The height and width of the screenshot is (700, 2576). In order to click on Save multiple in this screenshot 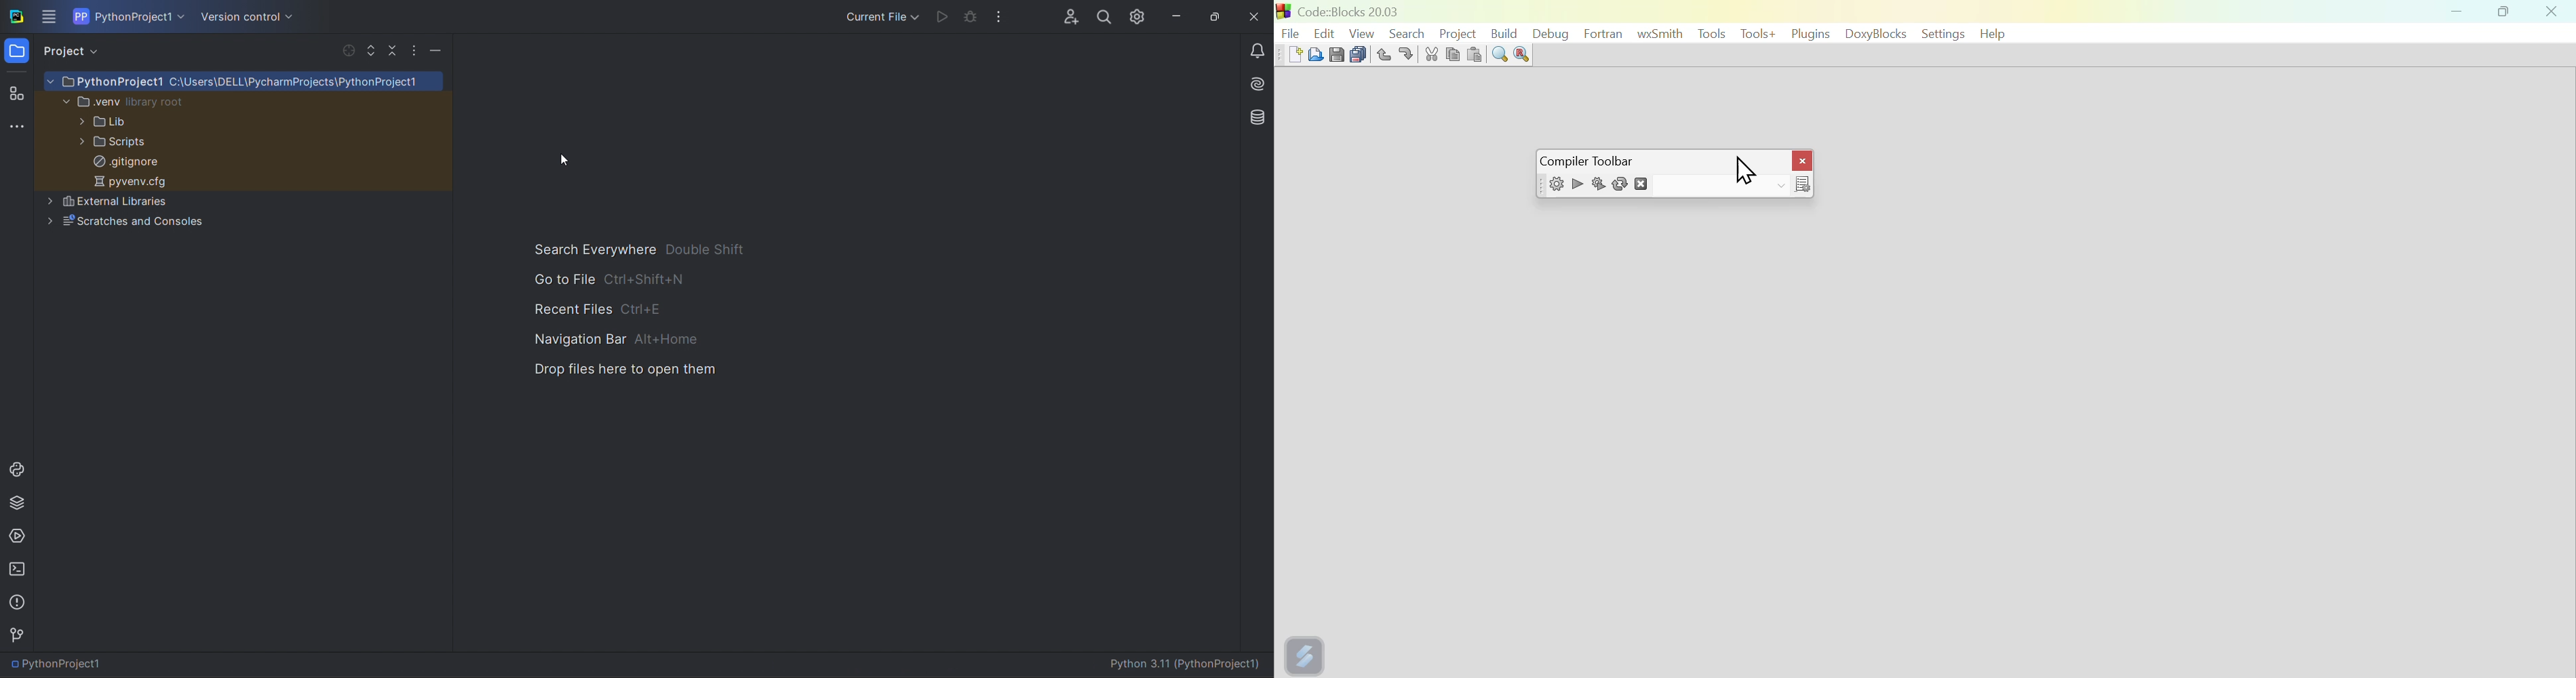, I will do `click(1358, 52)`.